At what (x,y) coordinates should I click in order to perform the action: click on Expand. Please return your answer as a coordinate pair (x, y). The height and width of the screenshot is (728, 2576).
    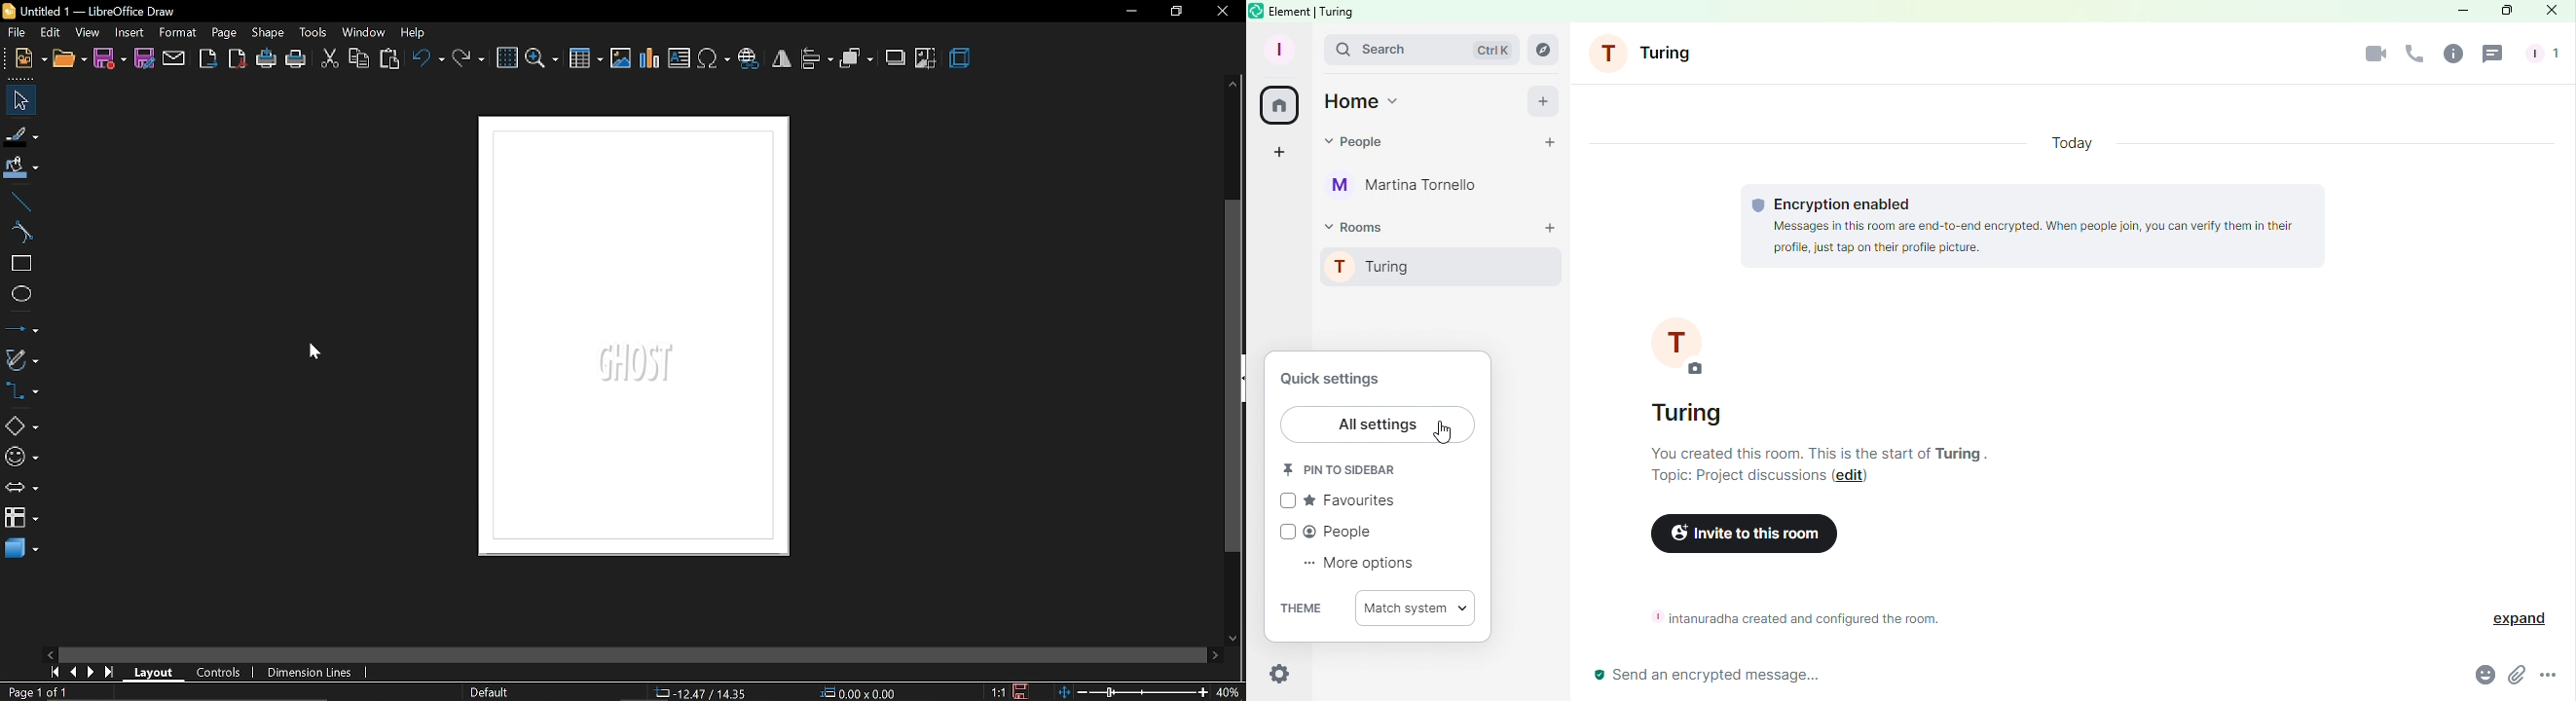
    Looking at the image, I should click on (2511, 618).